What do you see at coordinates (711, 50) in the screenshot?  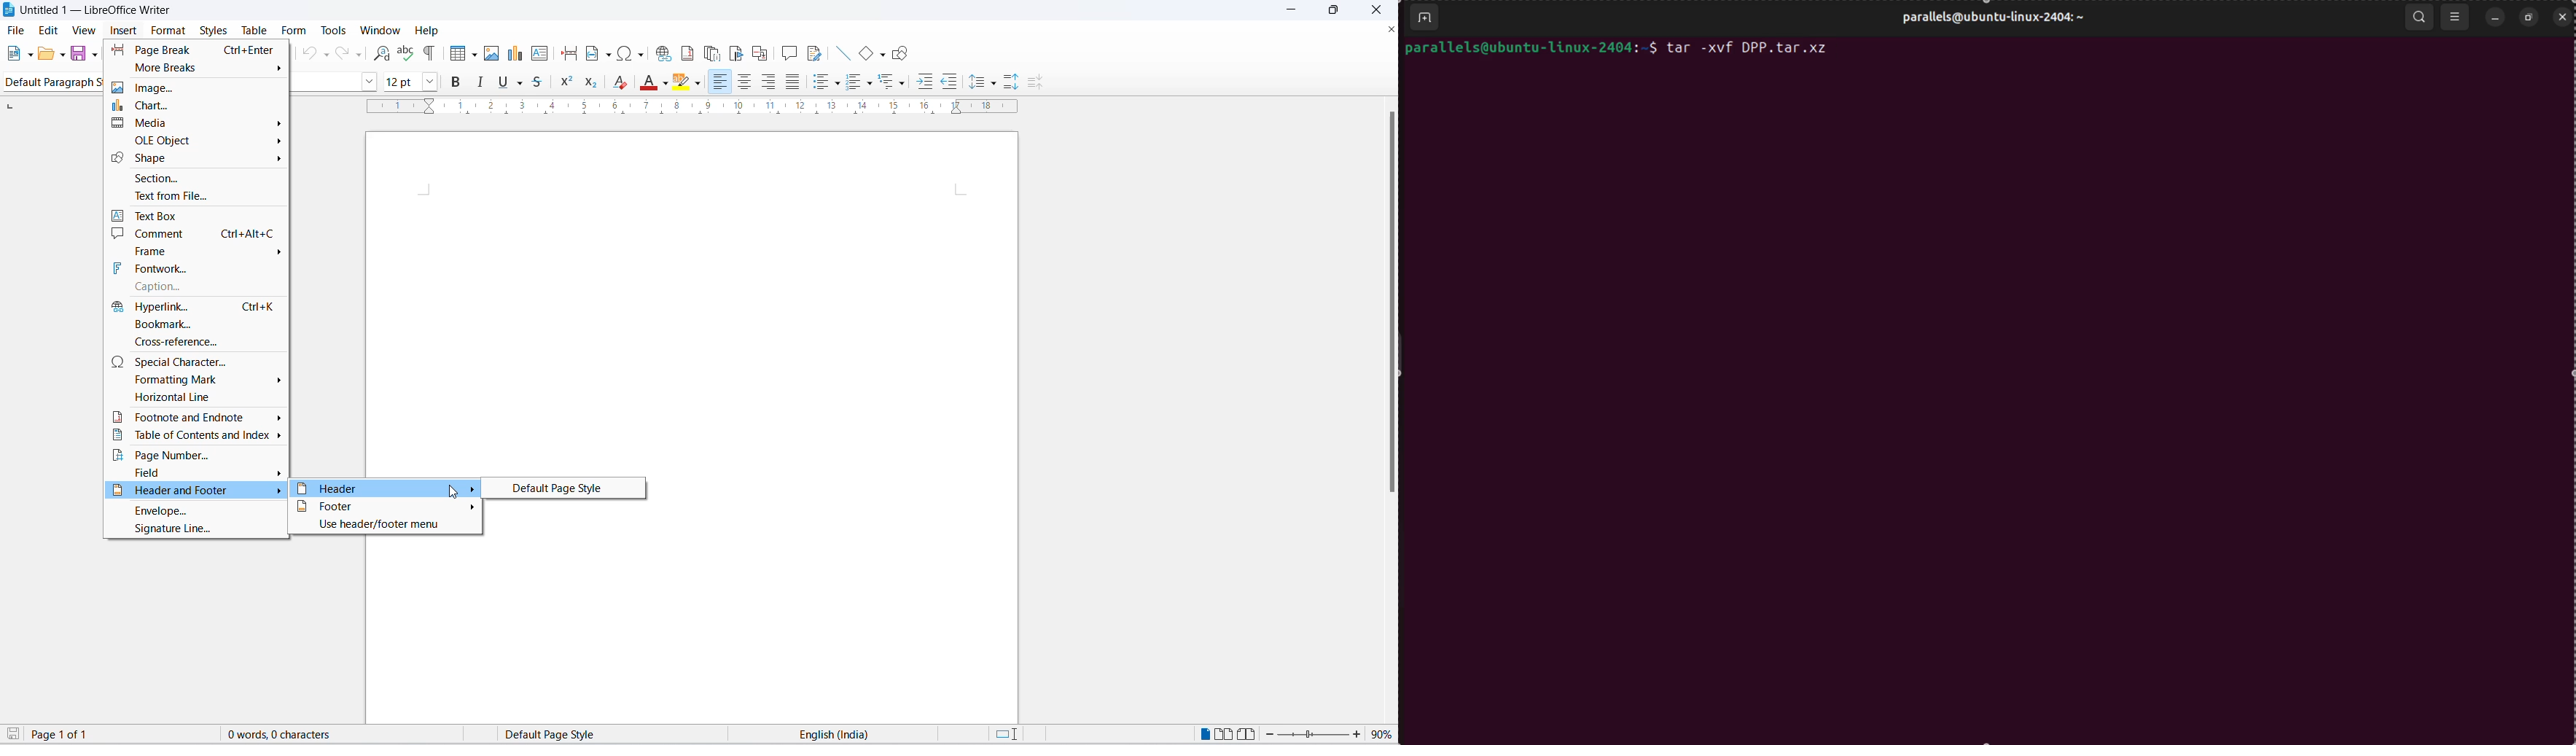 I see `insert endnote` at bounding box center [711, 50].